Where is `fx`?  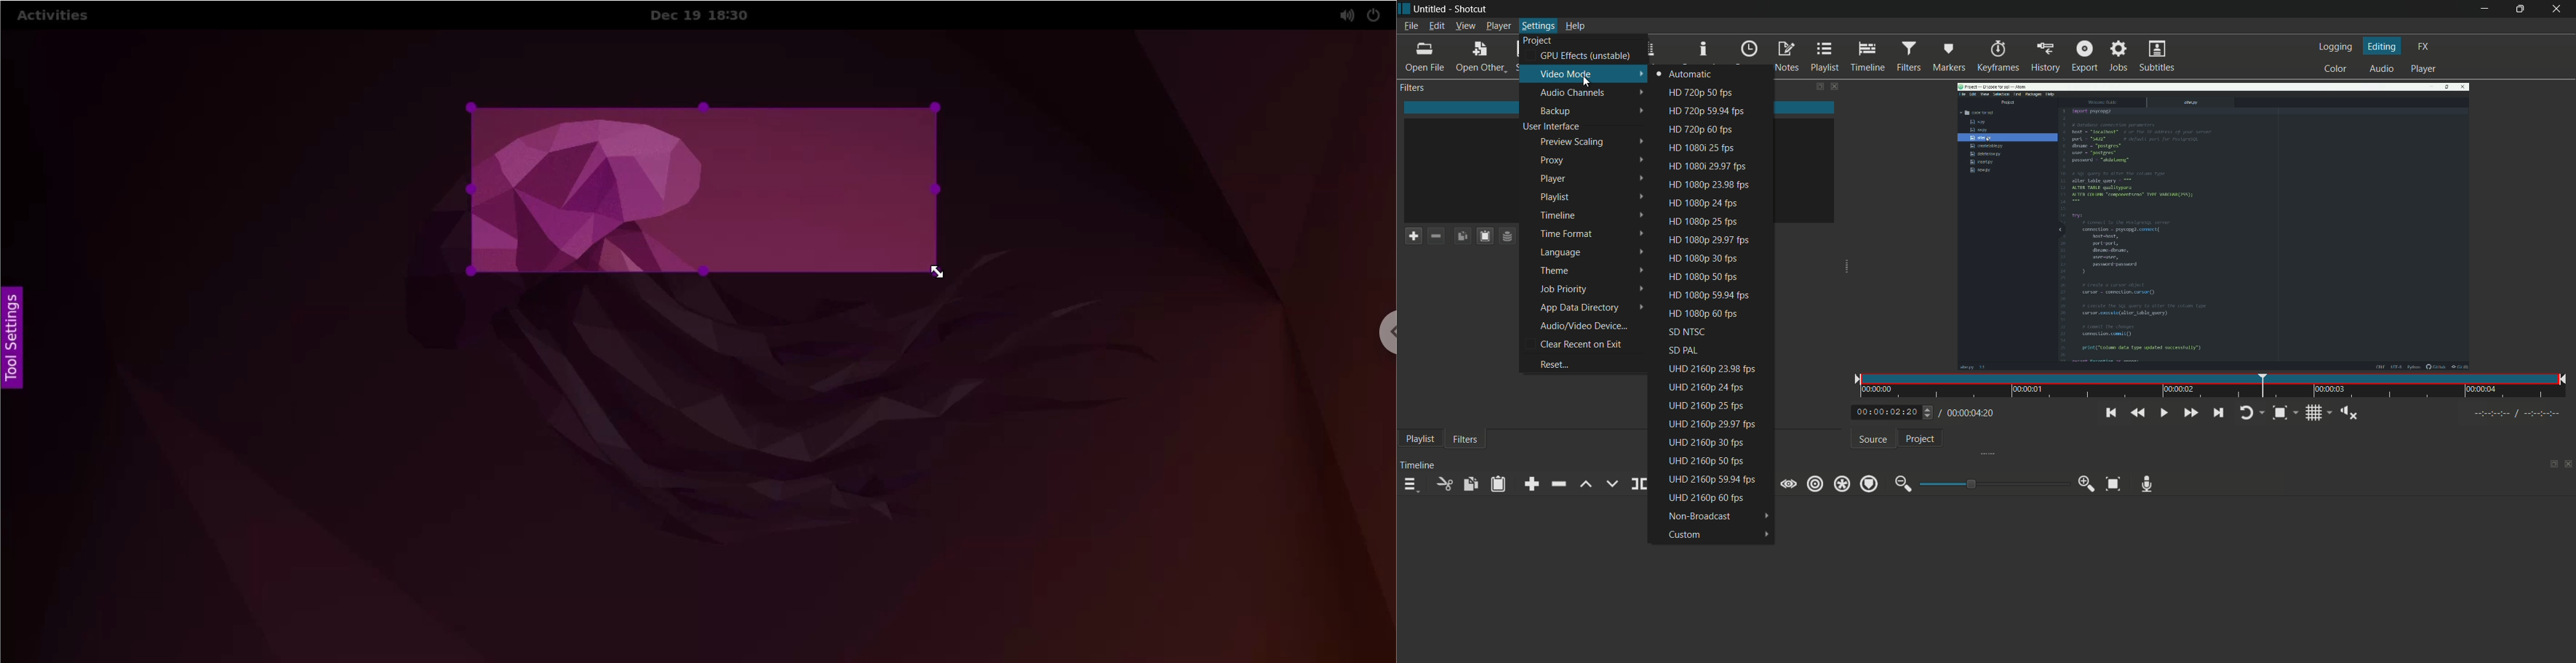 fx is located at coordinates (2425, 46).